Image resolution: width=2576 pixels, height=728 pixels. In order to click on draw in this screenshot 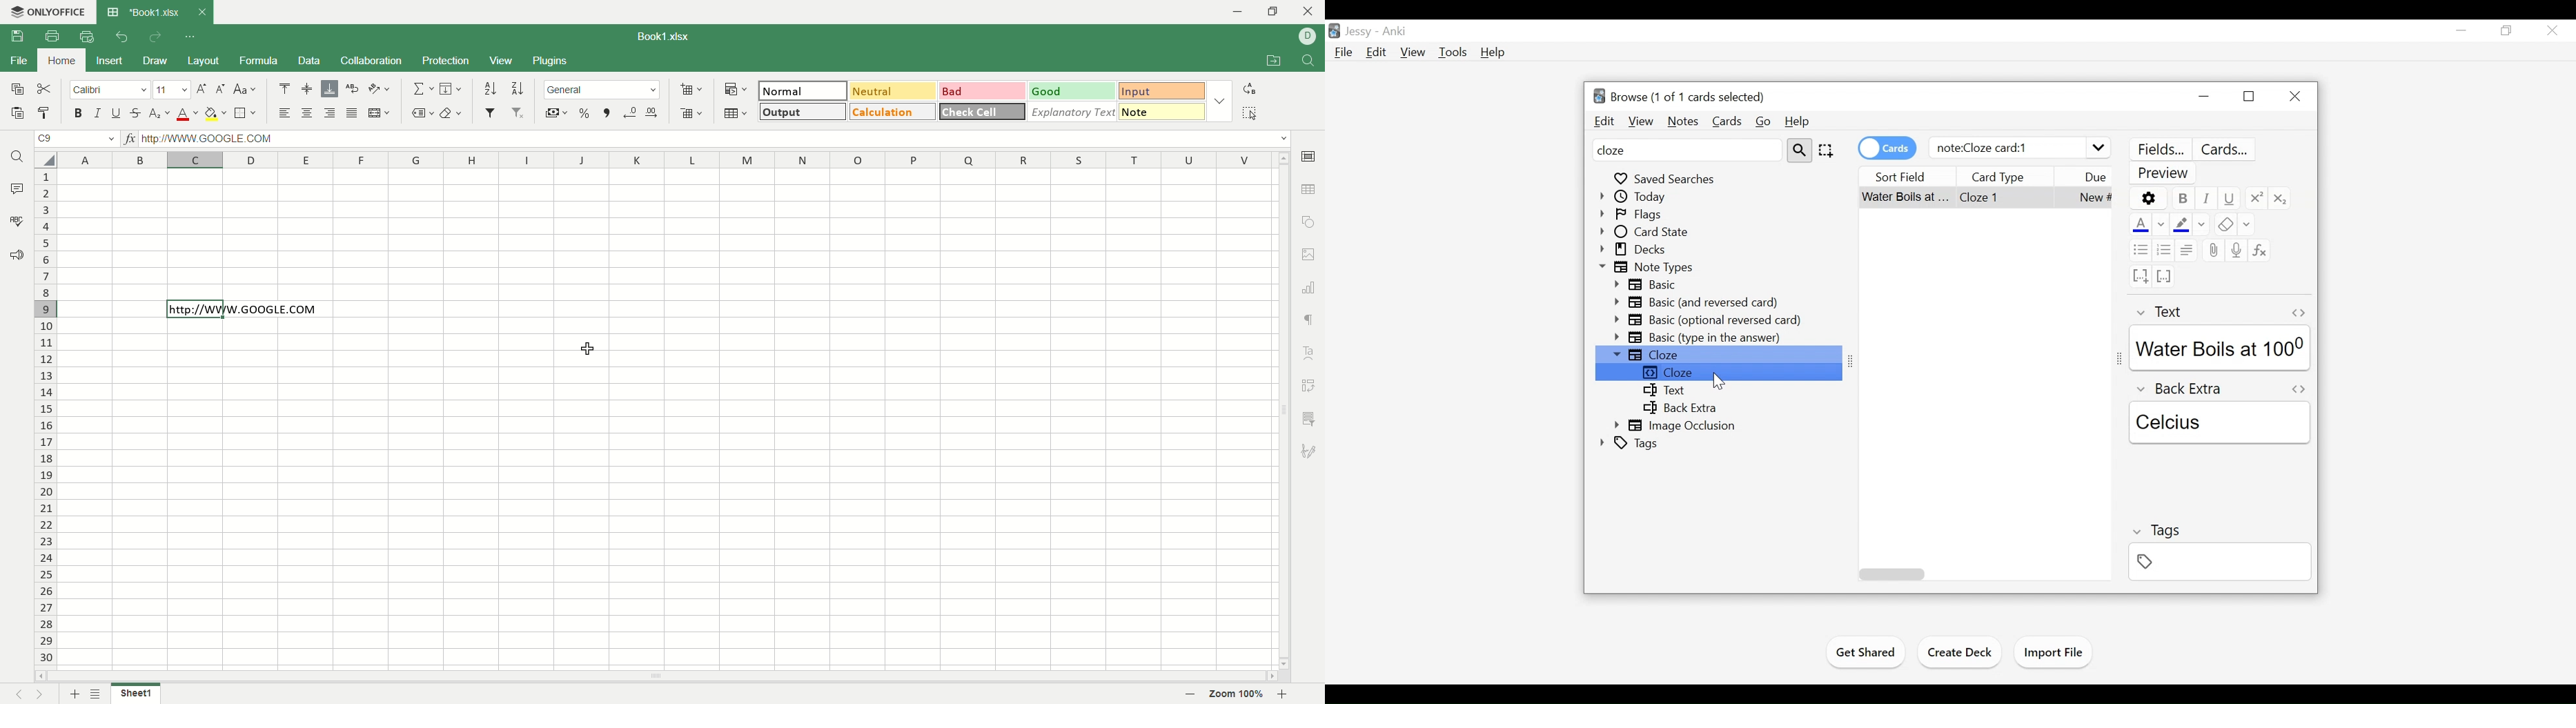, I will do `click(155, 61)`.